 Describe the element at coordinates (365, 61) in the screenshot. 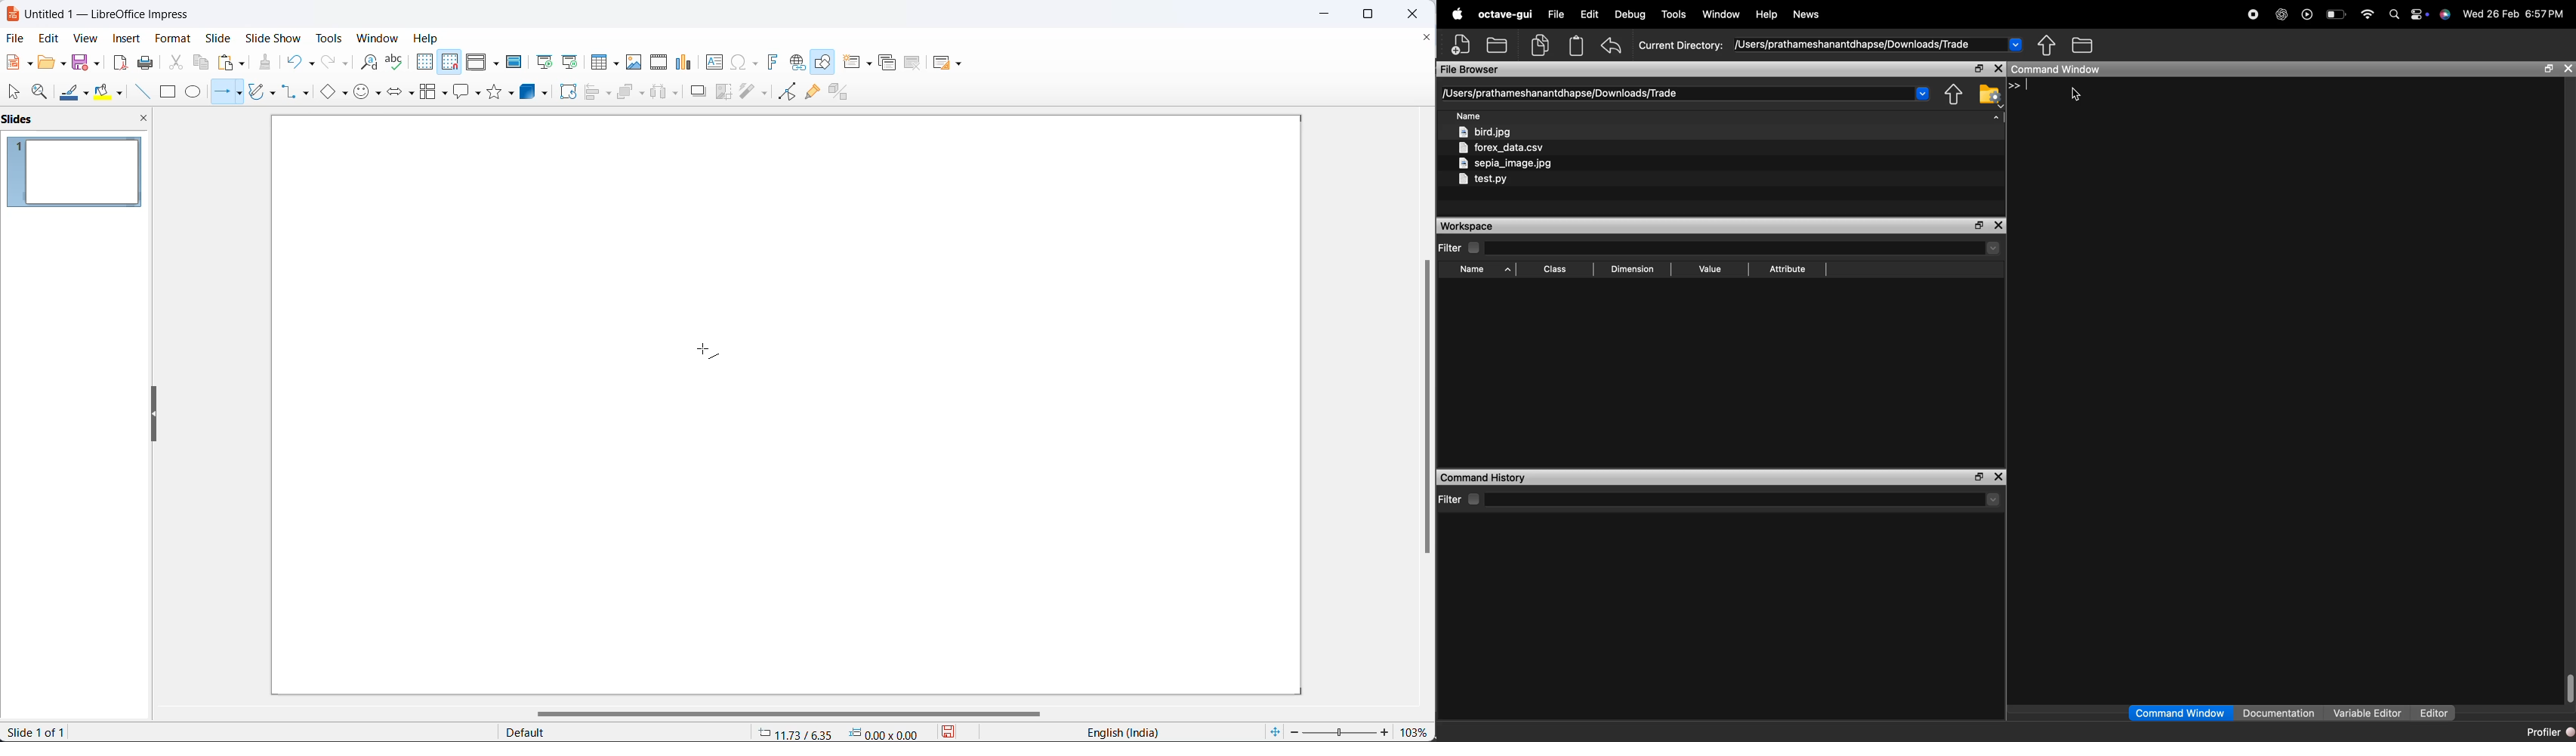

I see `find and replace` at that location.